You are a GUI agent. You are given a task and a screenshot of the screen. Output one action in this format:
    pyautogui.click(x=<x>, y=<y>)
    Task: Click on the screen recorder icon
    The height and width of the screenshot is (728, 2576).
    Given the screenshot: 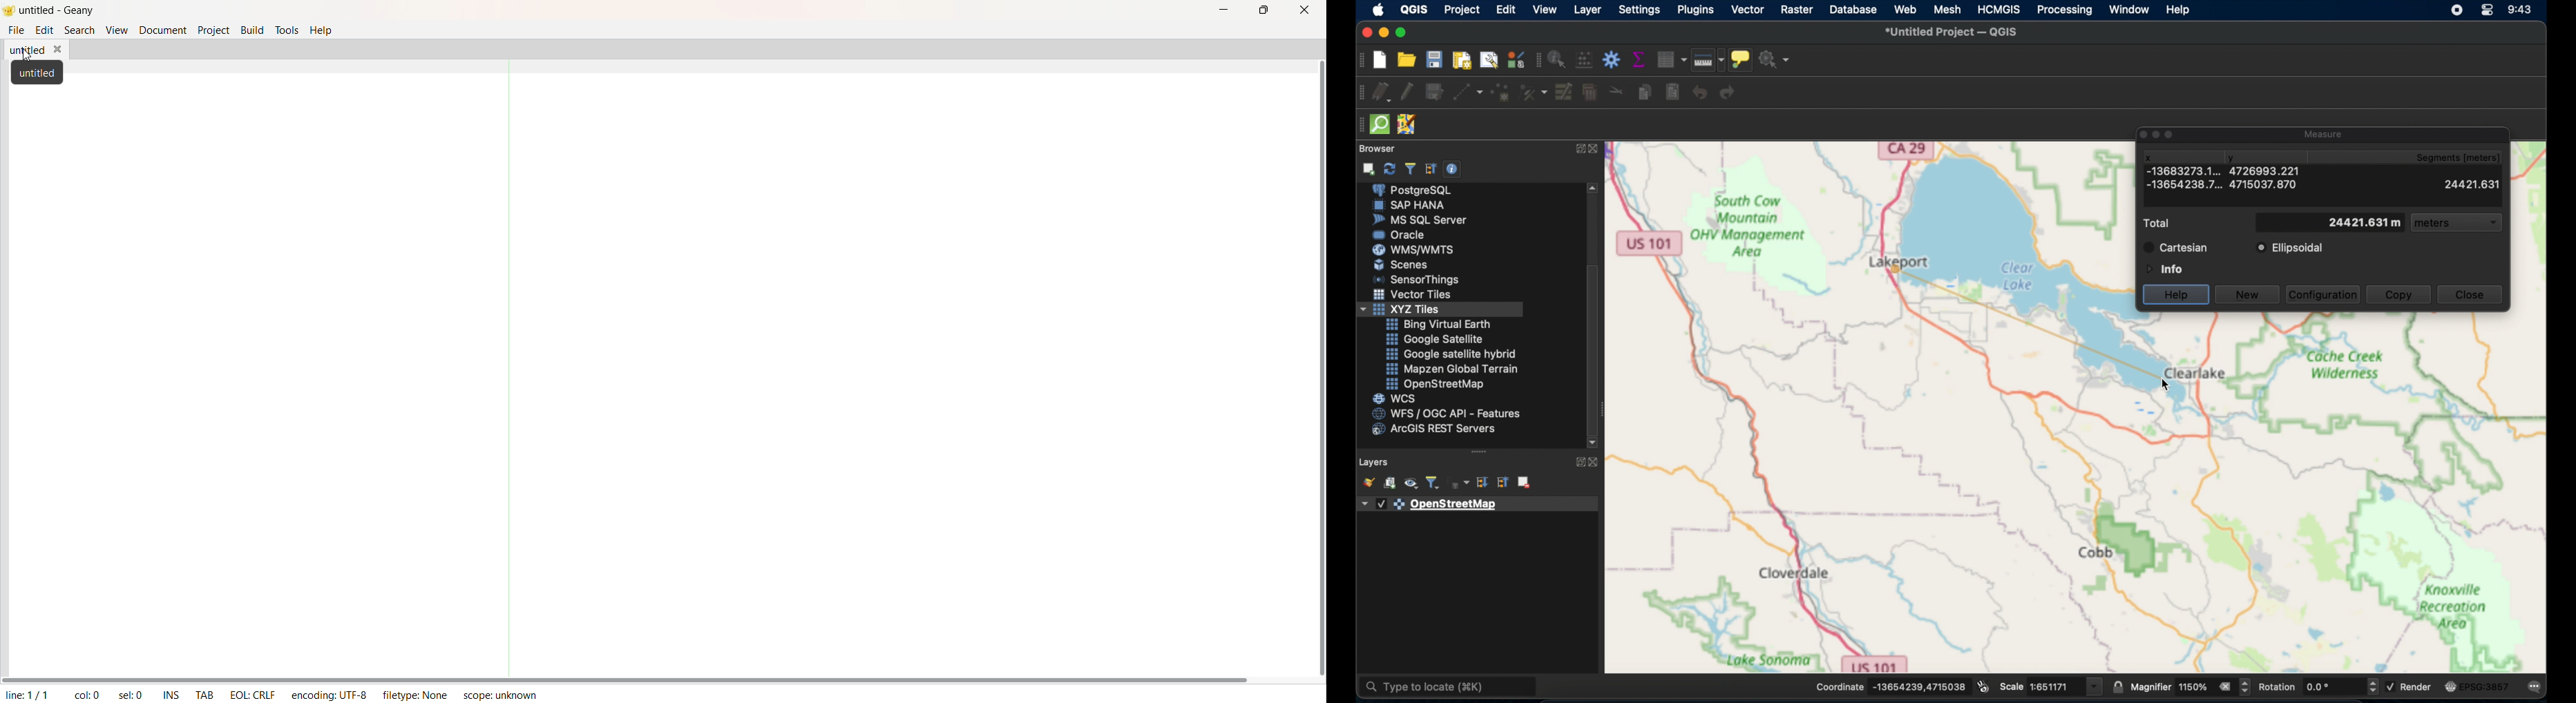 What is the action you would take?
    pyautogui.click(x=2457, y=10)
    